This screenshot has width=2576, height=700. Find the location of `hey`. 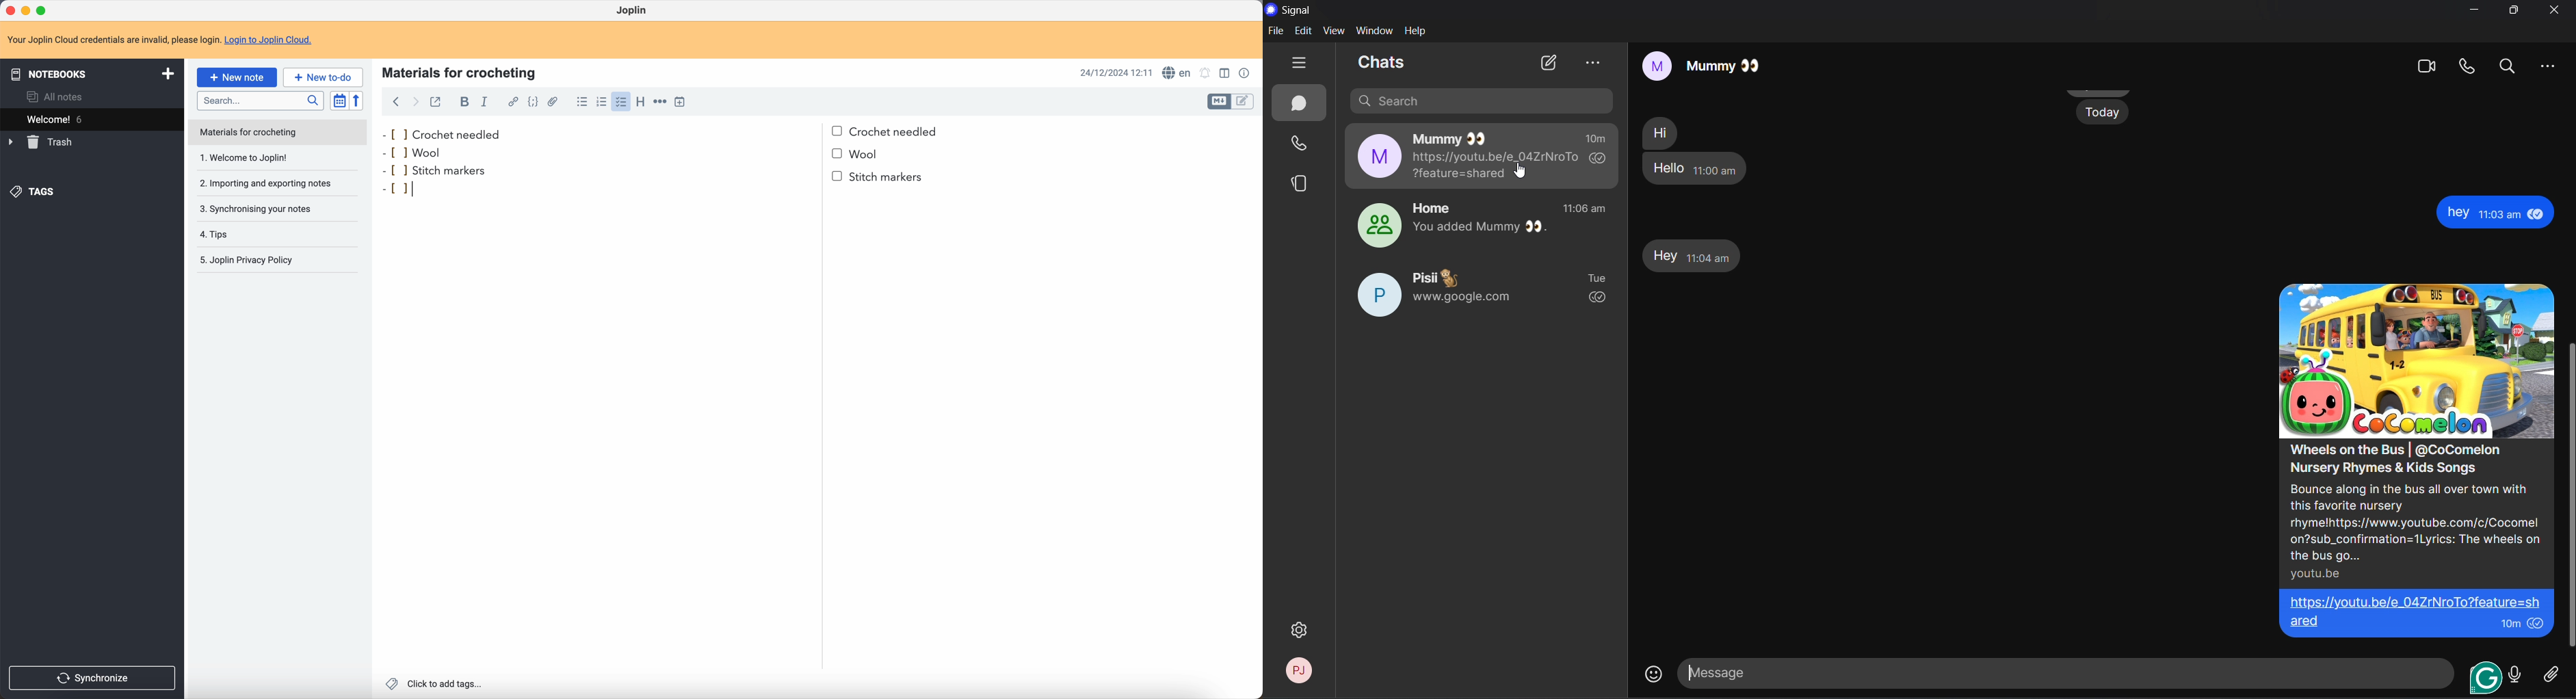

hey is located at coordinates (1695, 257).